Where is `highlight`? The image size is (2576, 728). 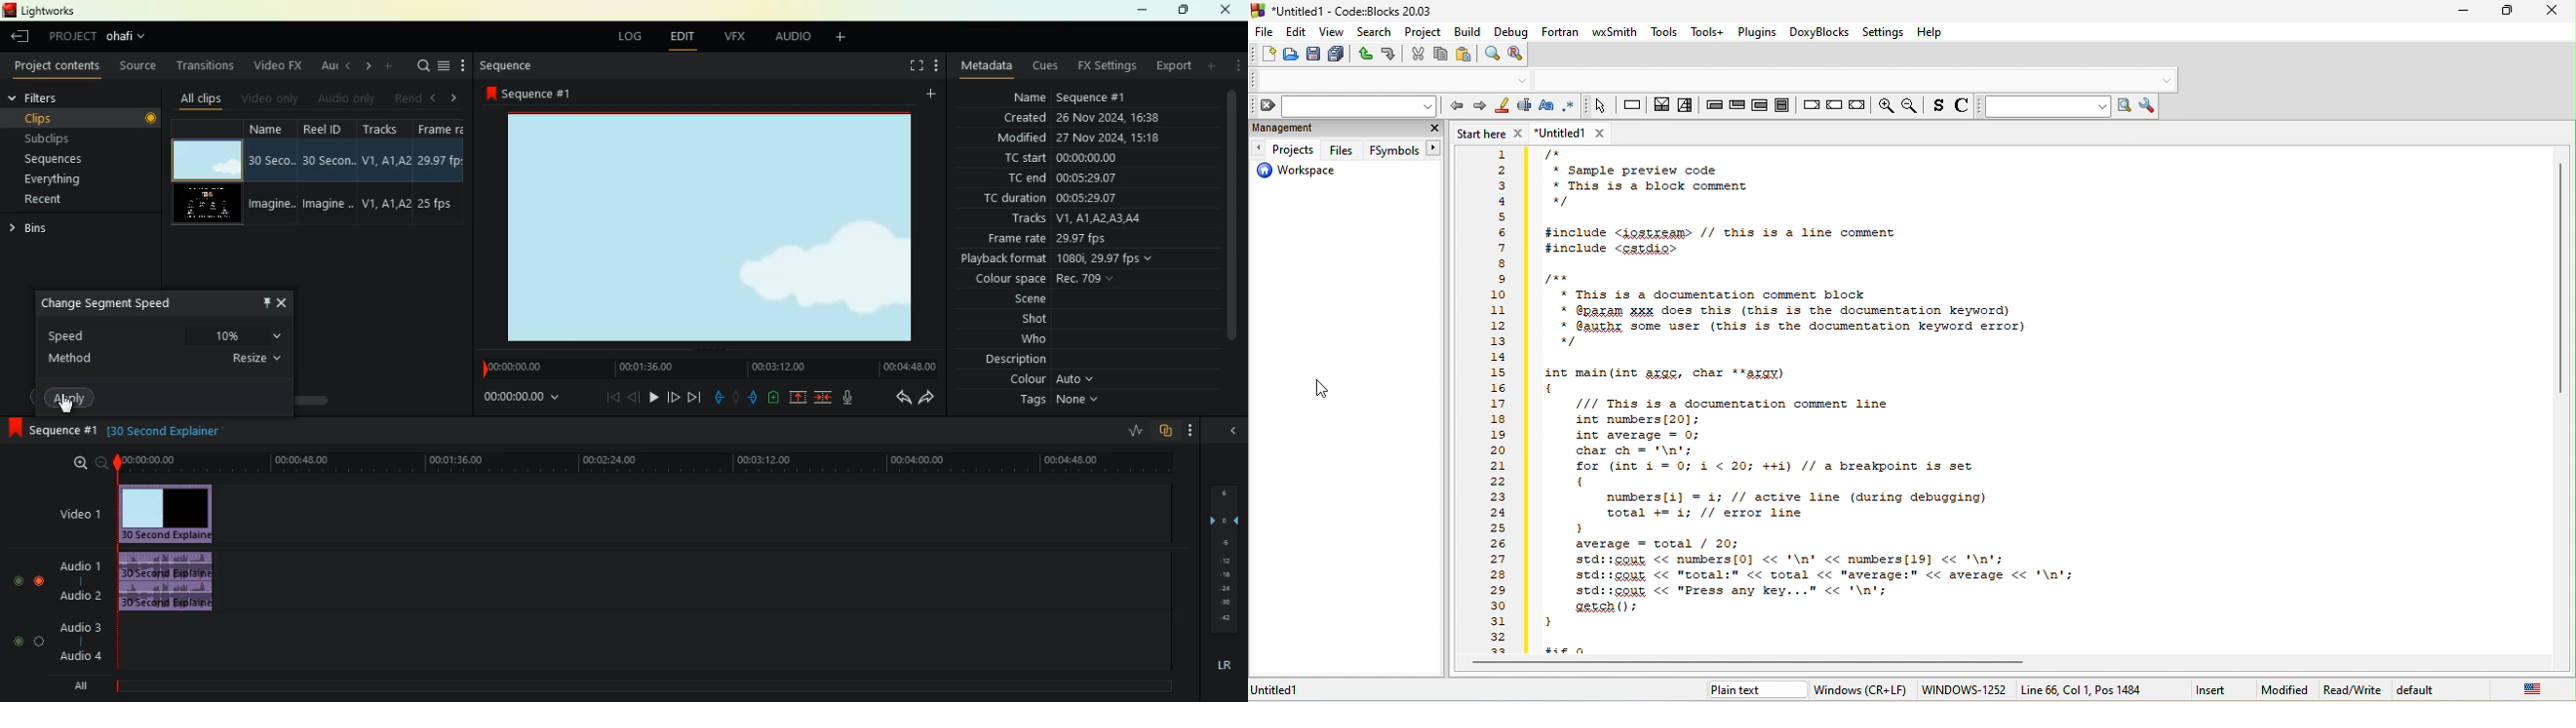
highlight is located at coordinates (1502, 108).